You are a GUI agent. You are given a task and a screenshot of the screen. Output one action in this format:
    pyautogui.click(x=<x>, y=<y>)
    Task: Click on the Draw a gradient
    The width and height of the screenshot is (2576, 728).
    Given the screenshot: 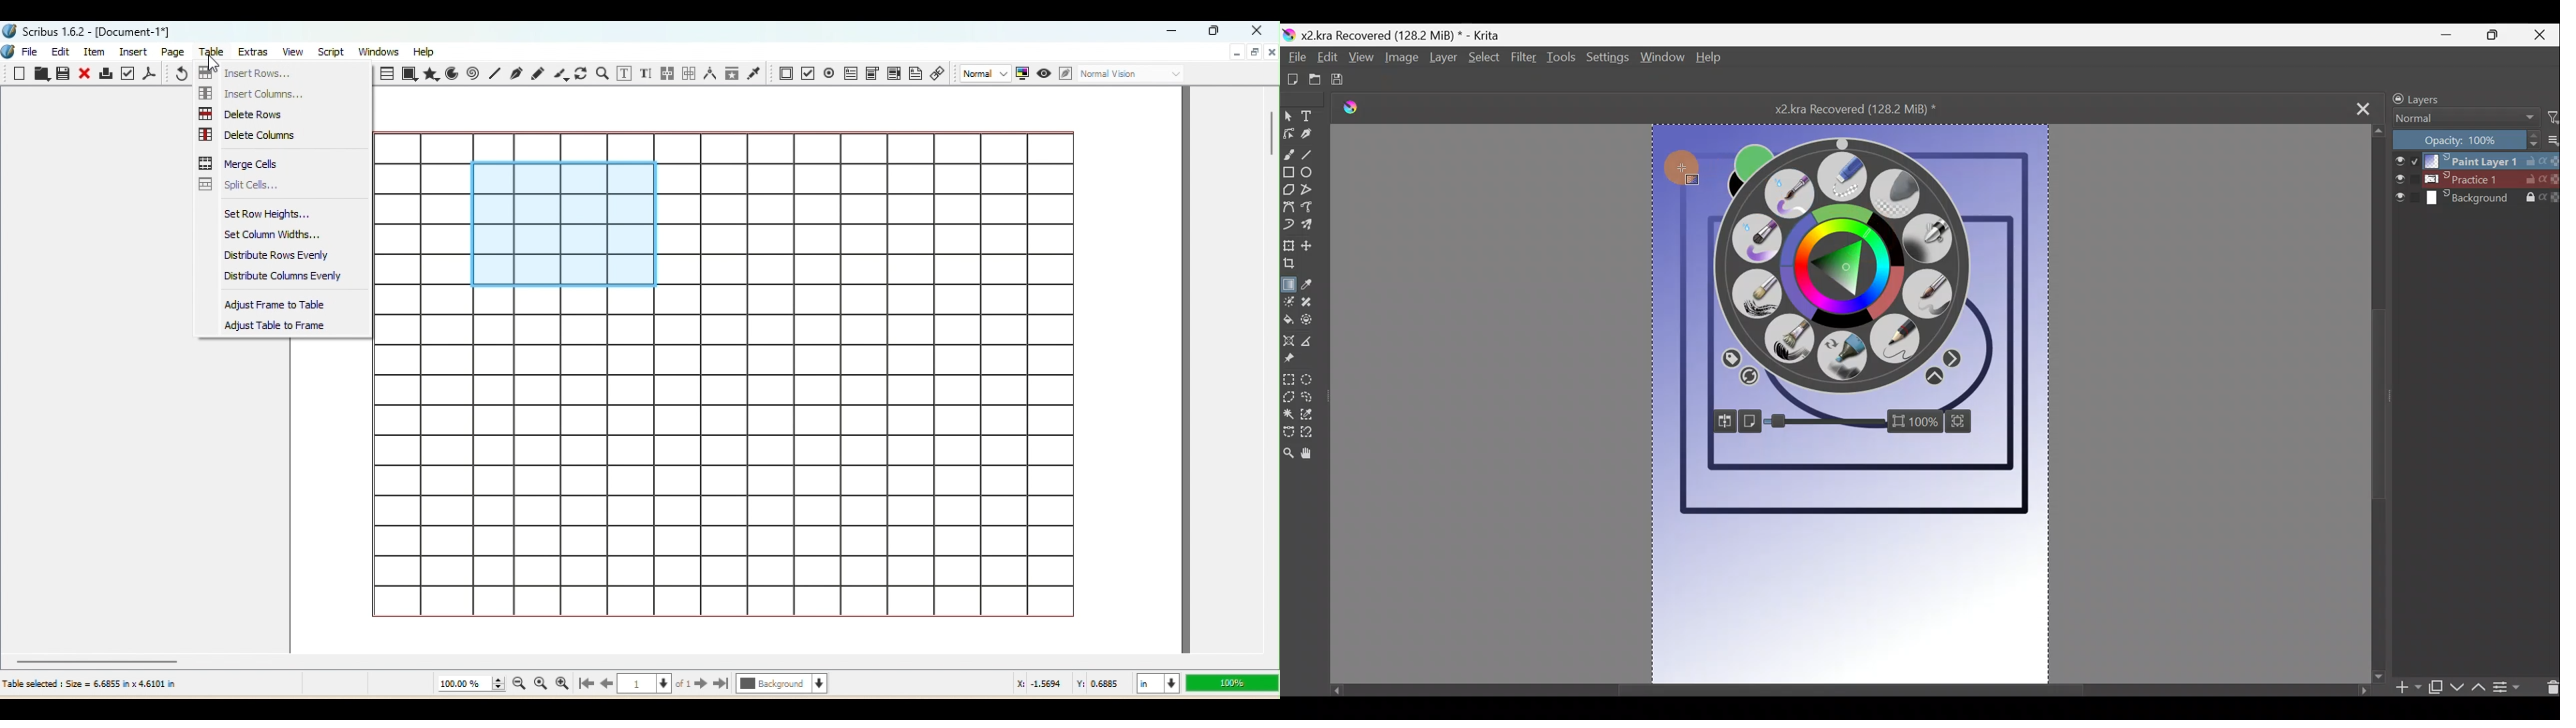 What is the action you would take?
    pyautogui.click(x=1289, y=282)
    